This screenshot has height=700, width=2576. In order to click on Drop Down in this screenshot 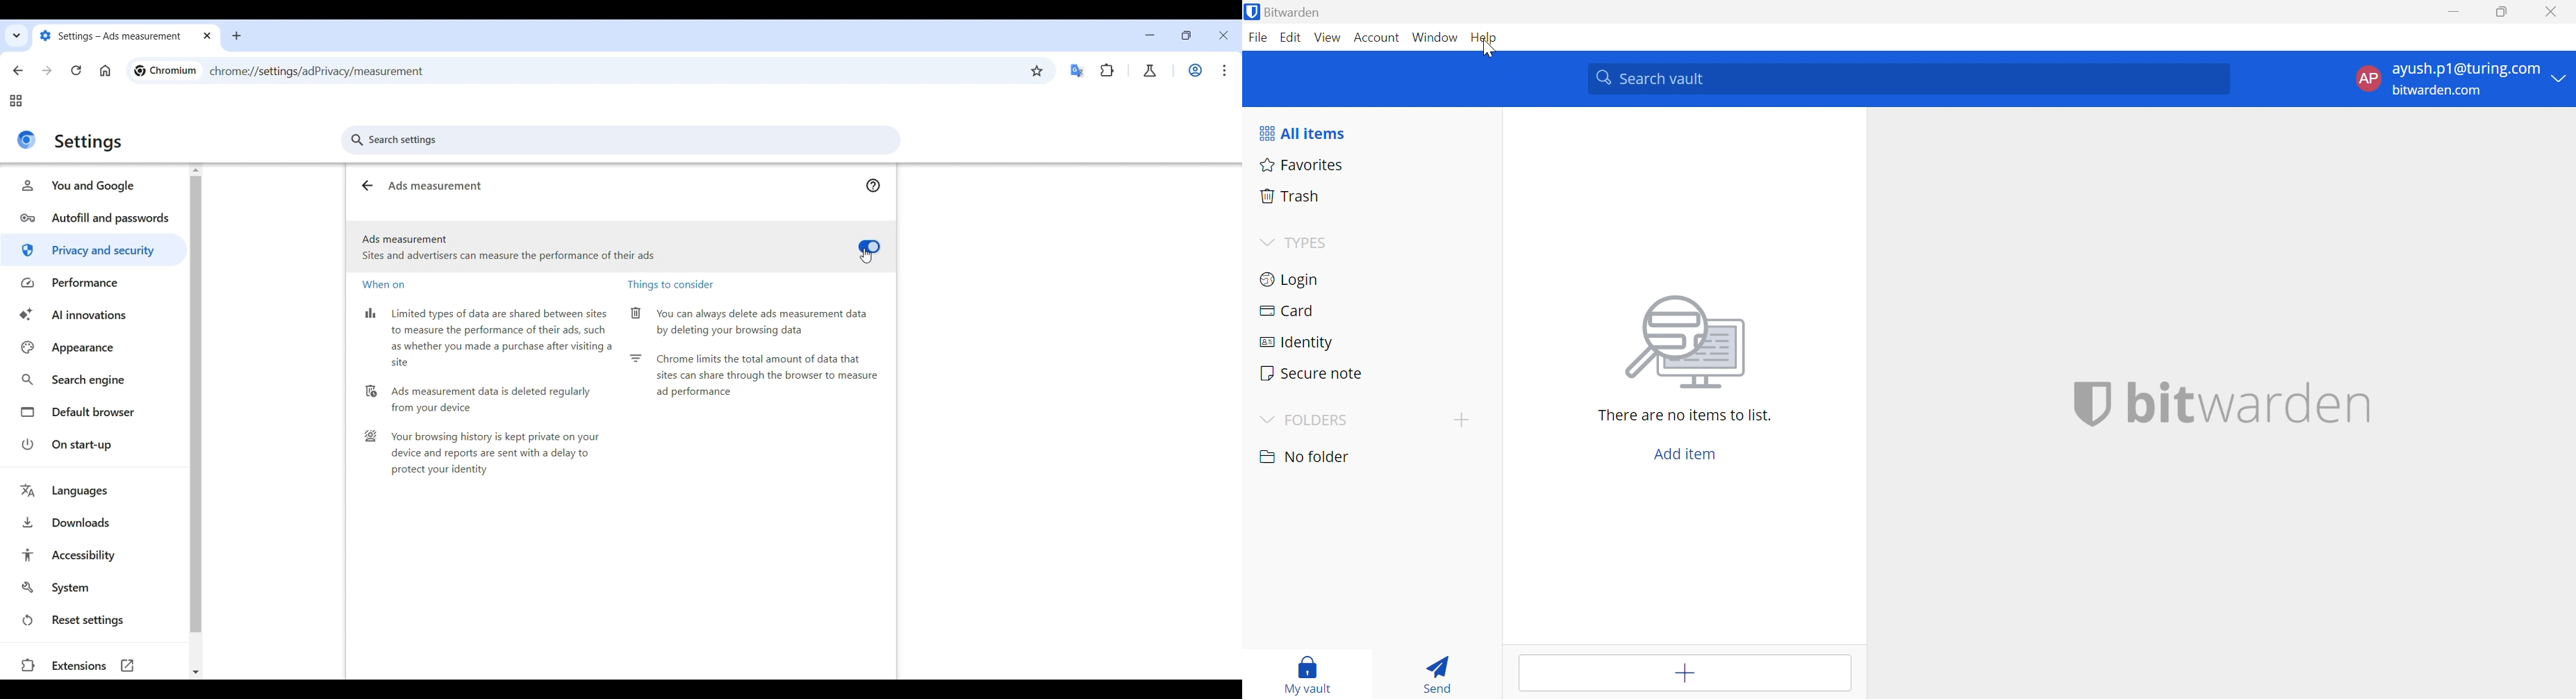, I will do `click(1265, 420)`.